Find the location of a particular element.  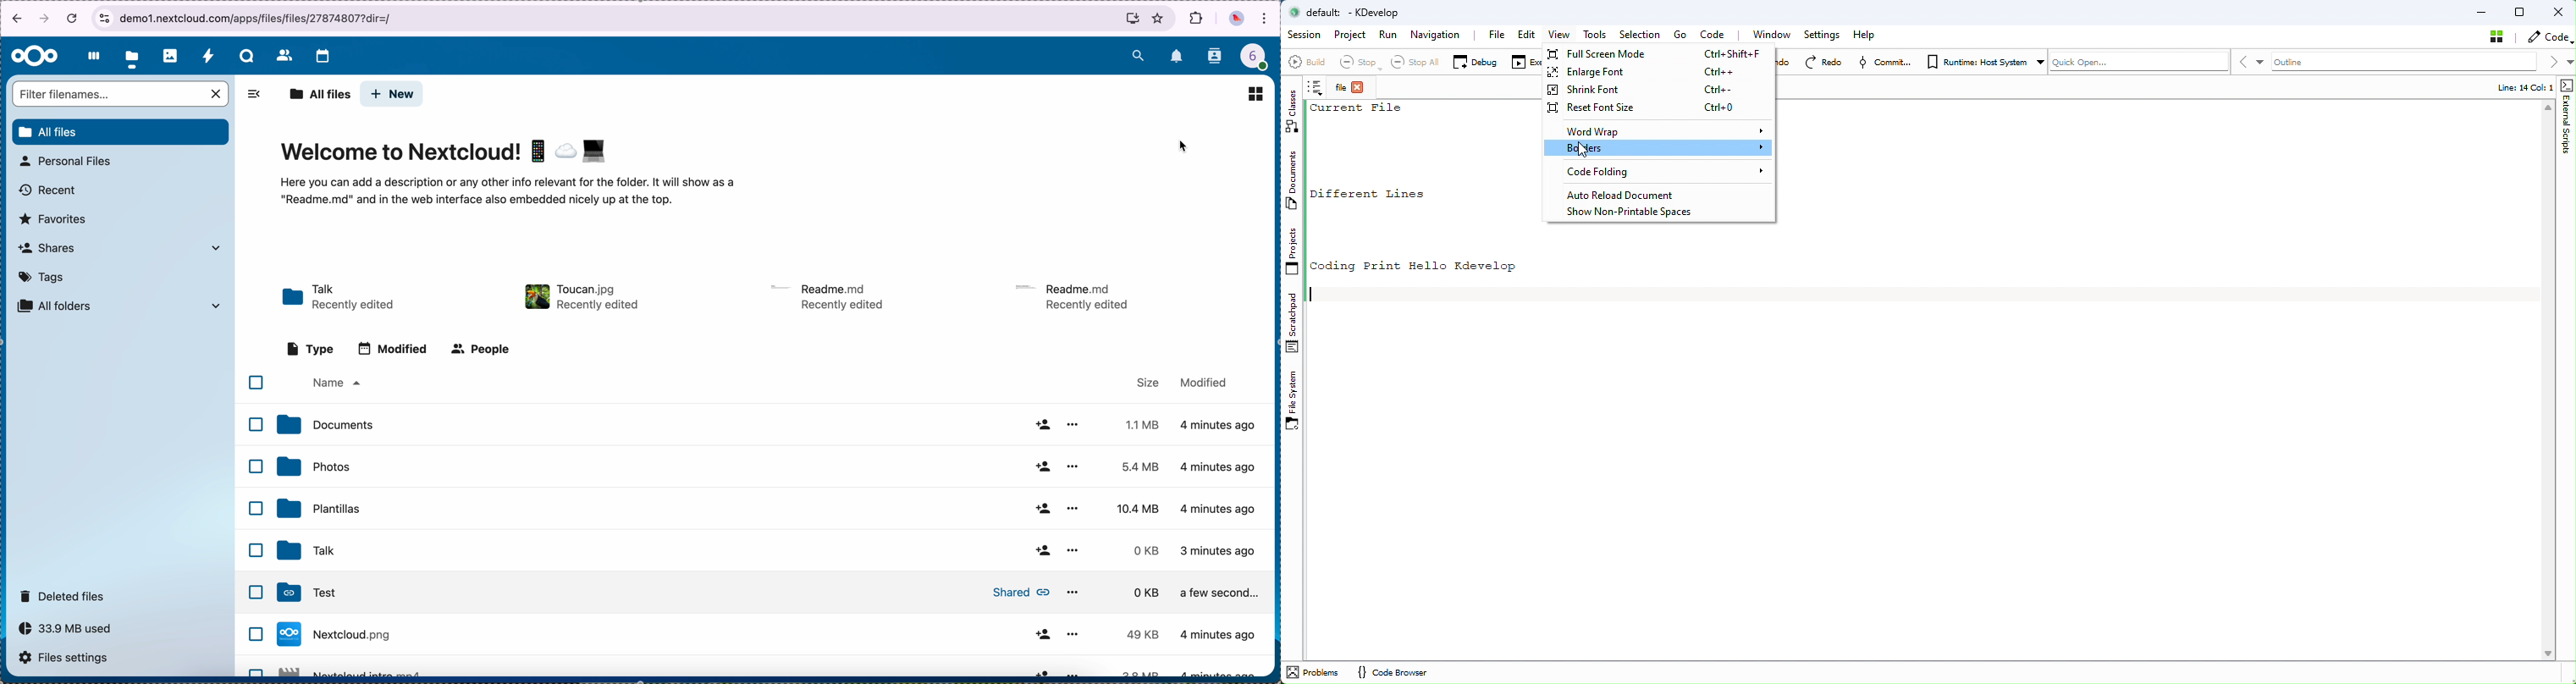

profile picture is located at coordinates (1237, 20).